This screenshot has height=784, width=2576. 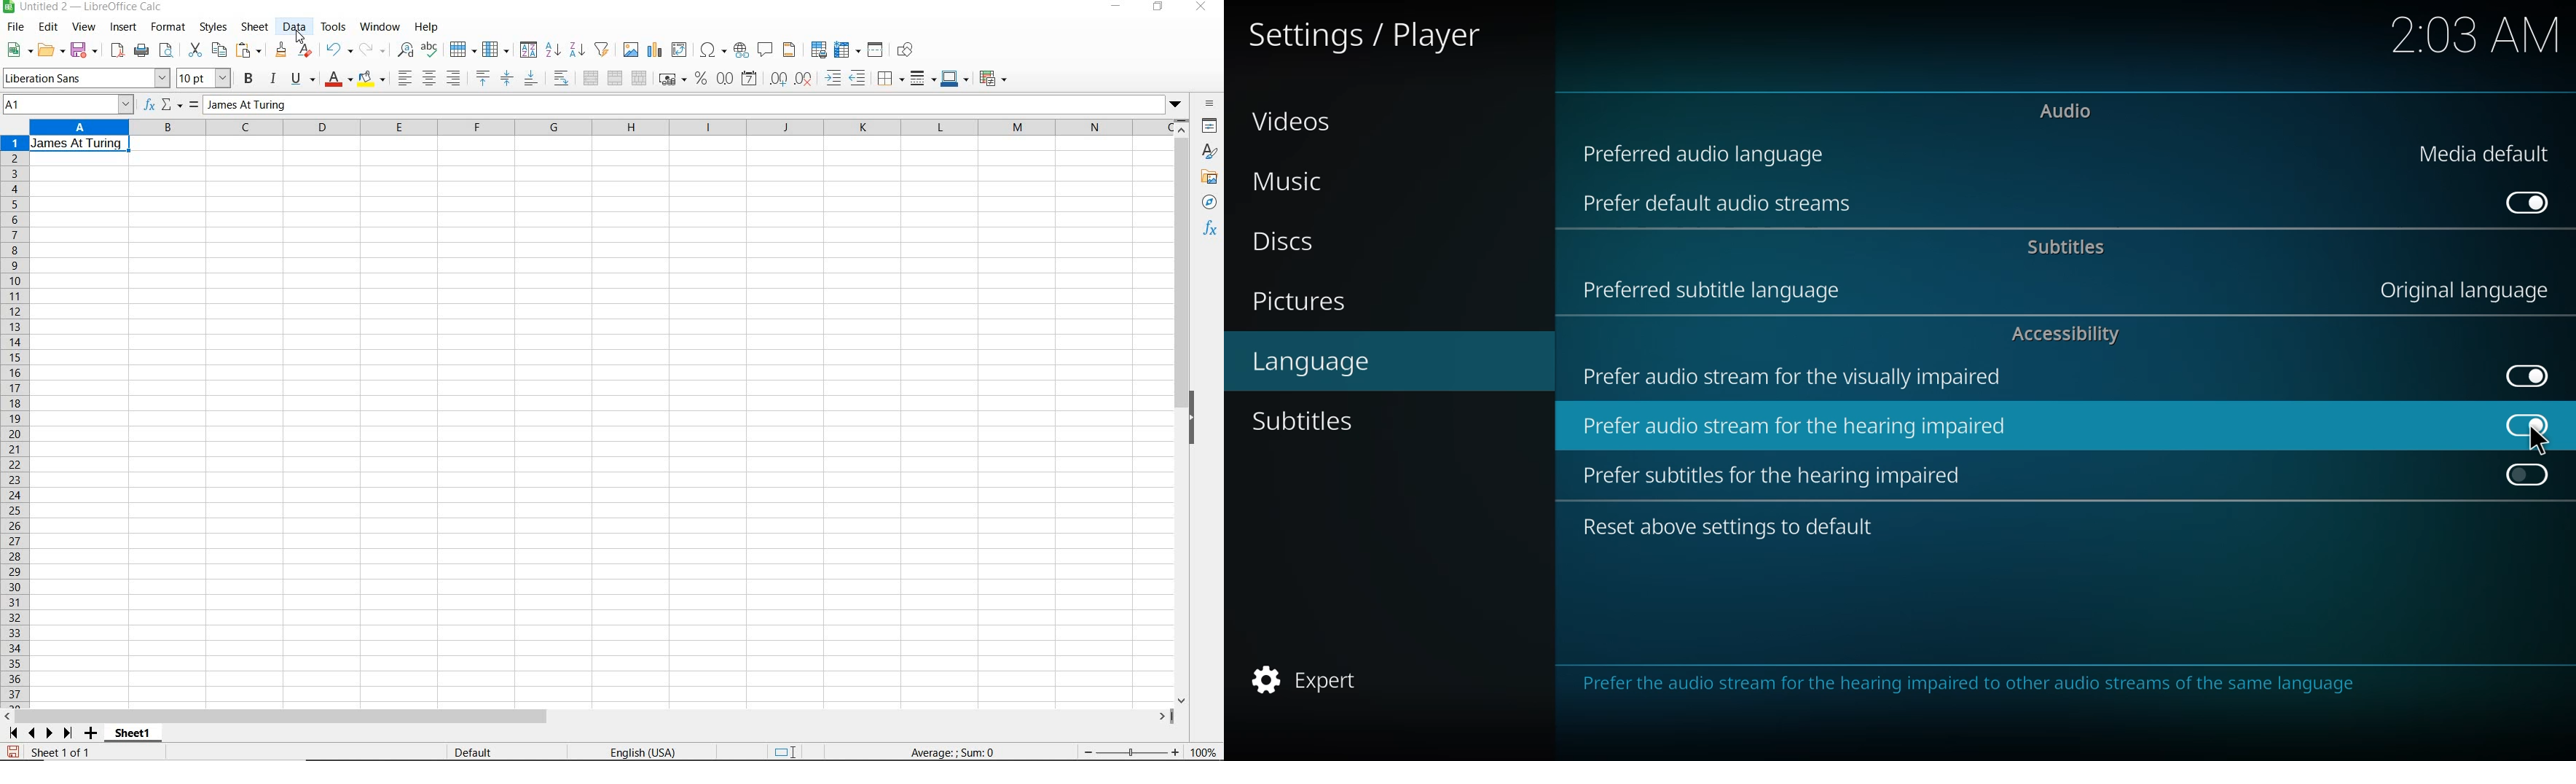 I want to click on format as percent, so click(x=700, y=79).